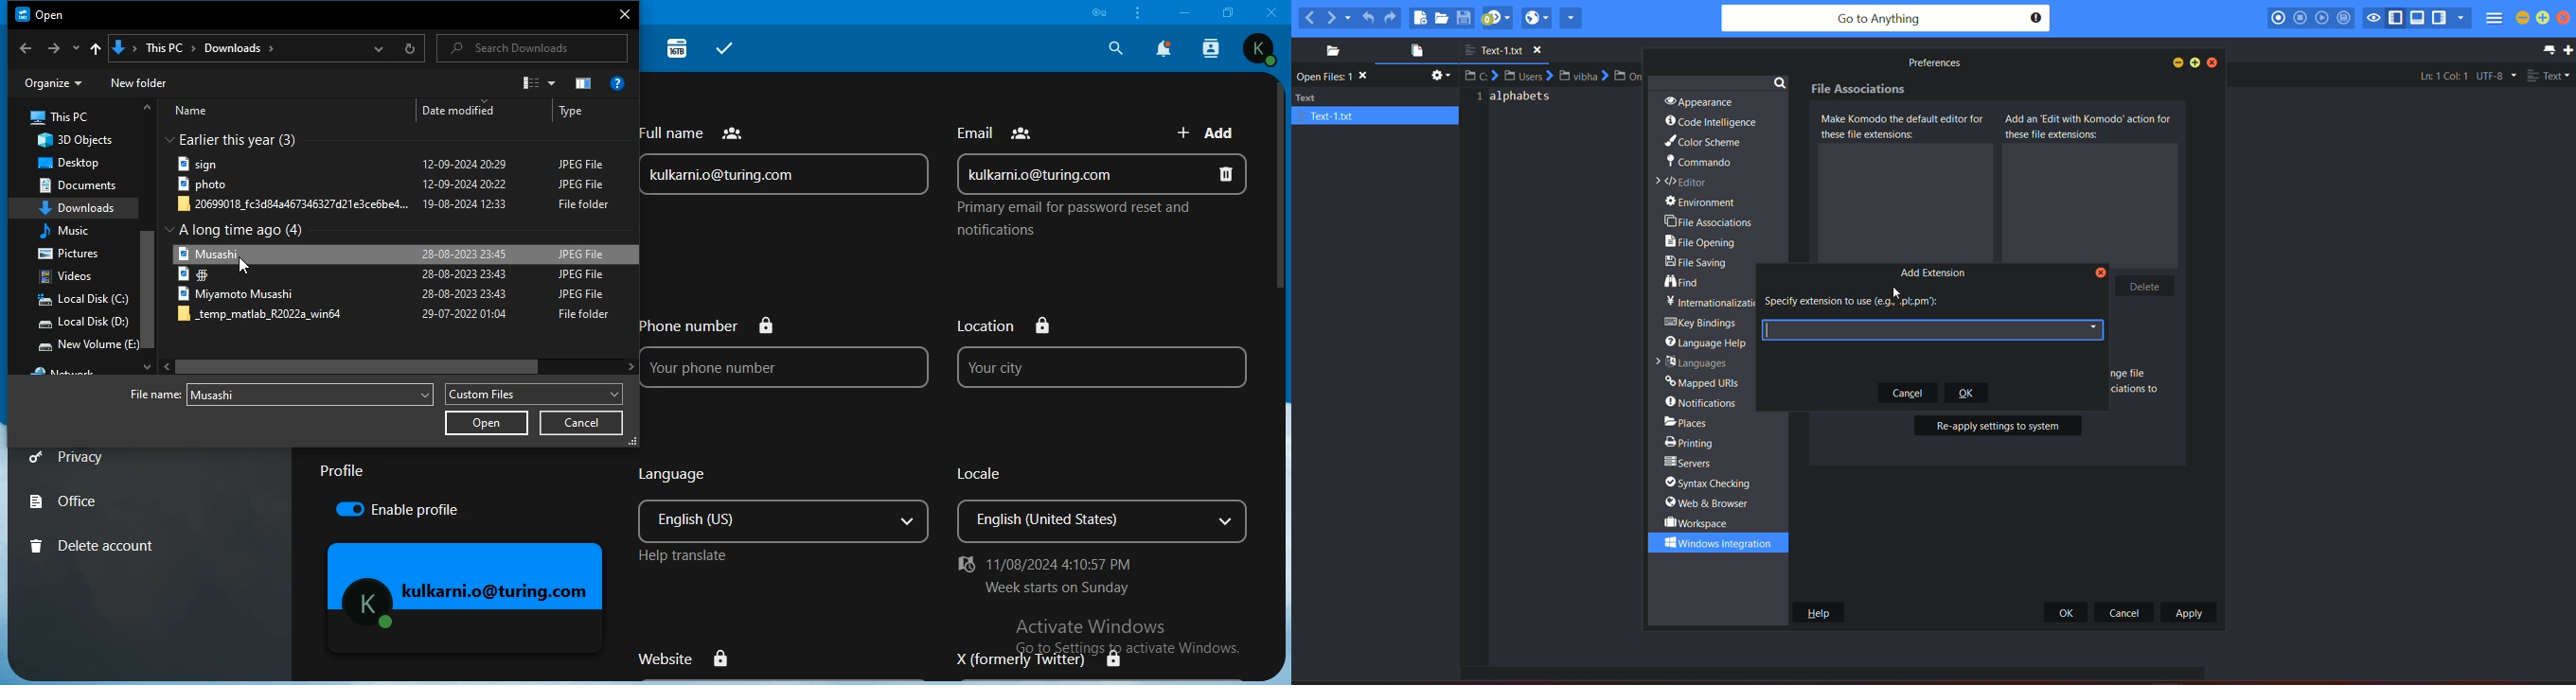 The image size is (2576, 700). Describe the element at coordinates (1135, 13) in the screenshot. I see `customize & control nextcloud` at that location.